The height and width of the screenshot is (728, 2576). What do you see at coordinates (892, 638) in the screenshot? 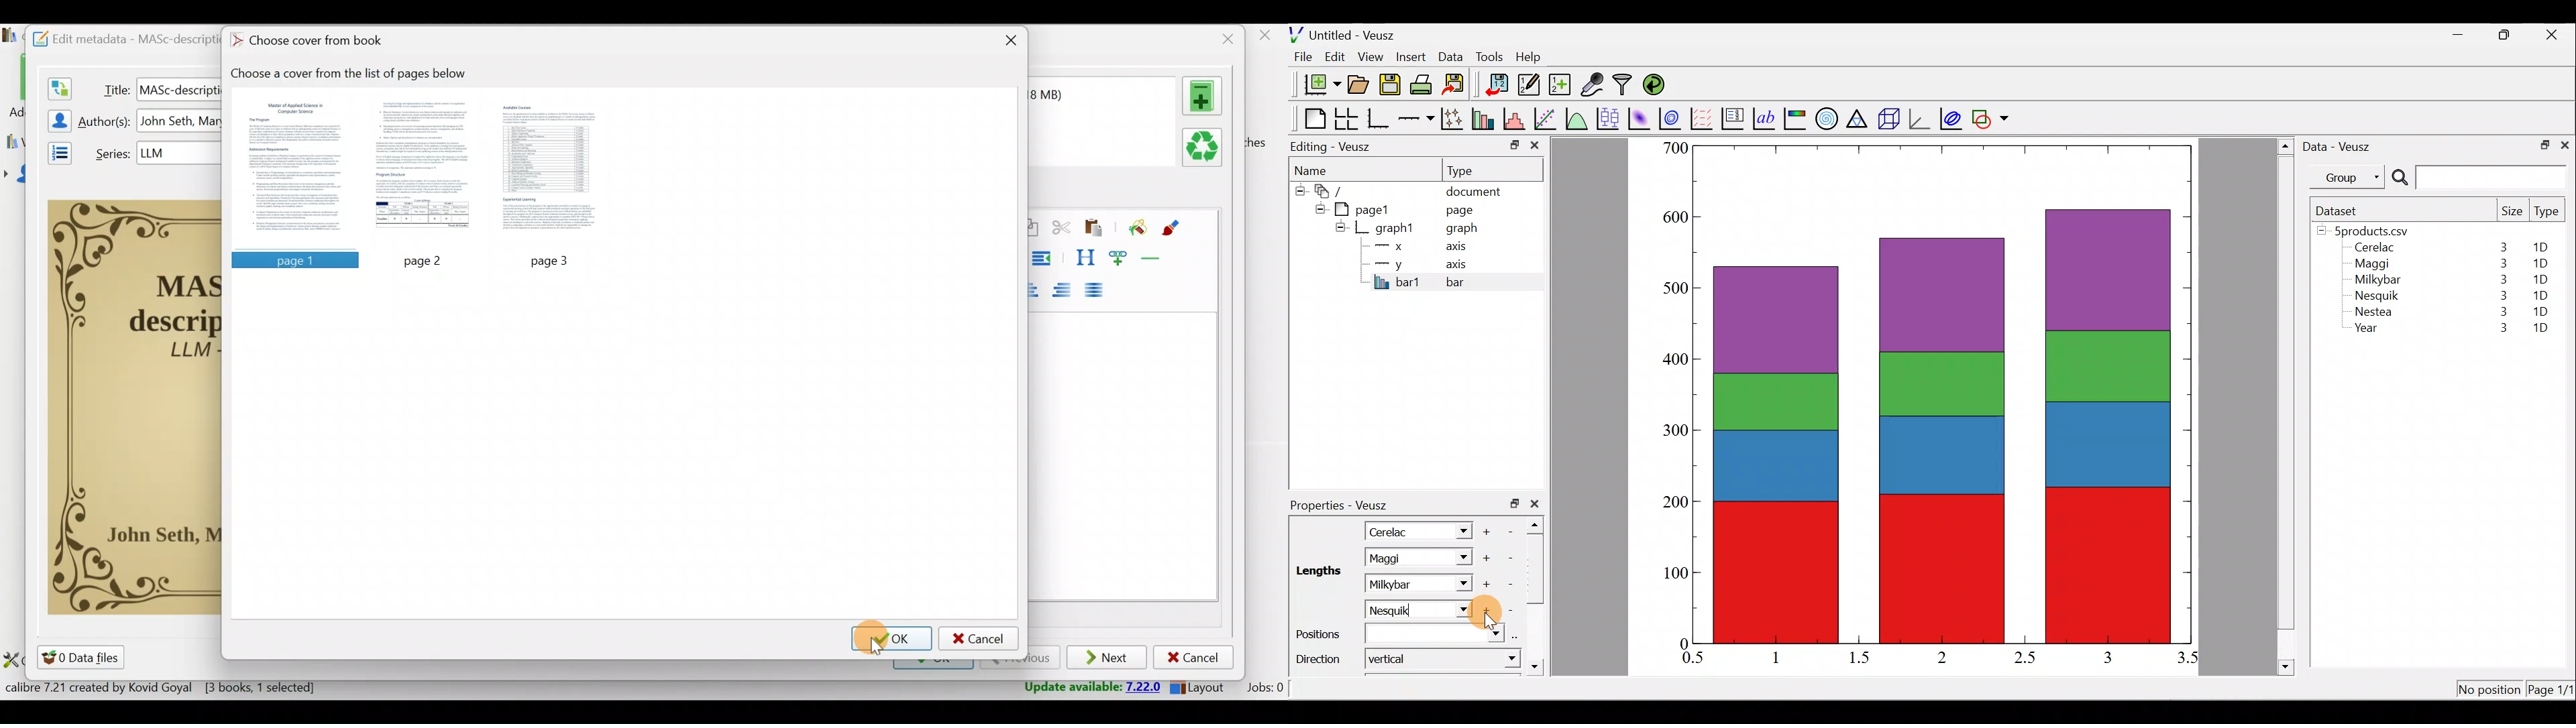
I see `ok` at bounding box center [892, 638].